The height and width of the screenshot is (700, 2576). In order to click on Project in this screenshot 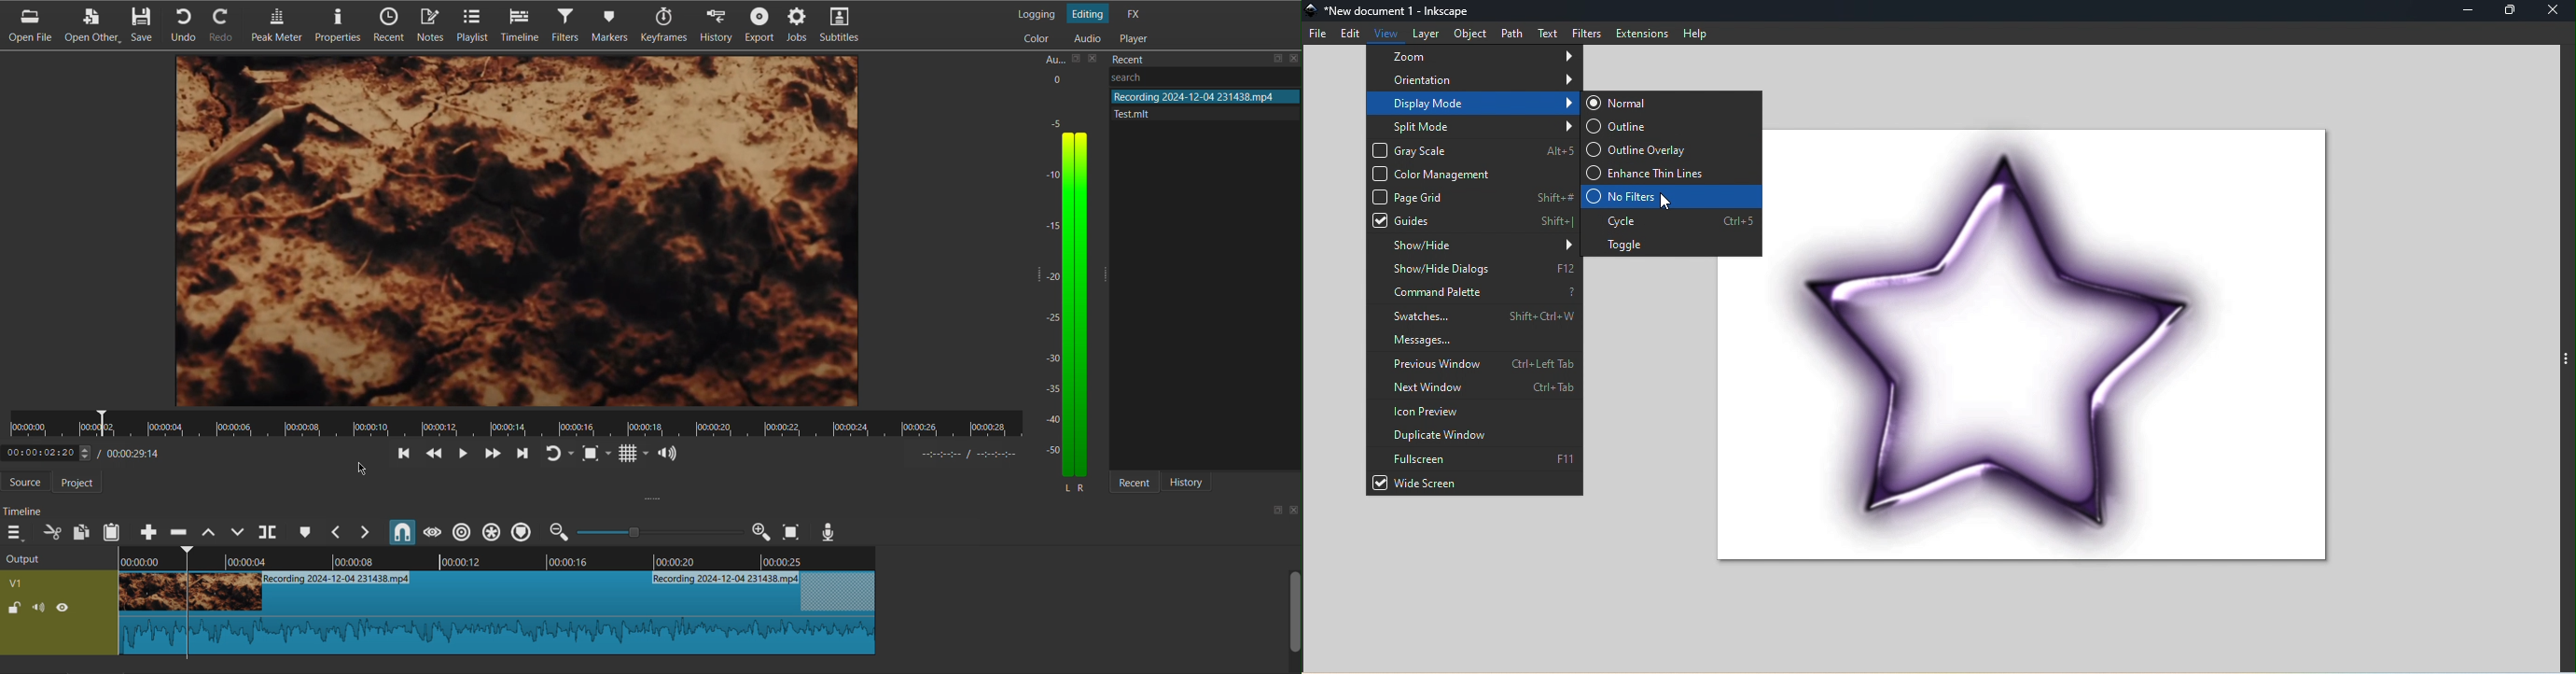, I will do `click(84, 483)`.